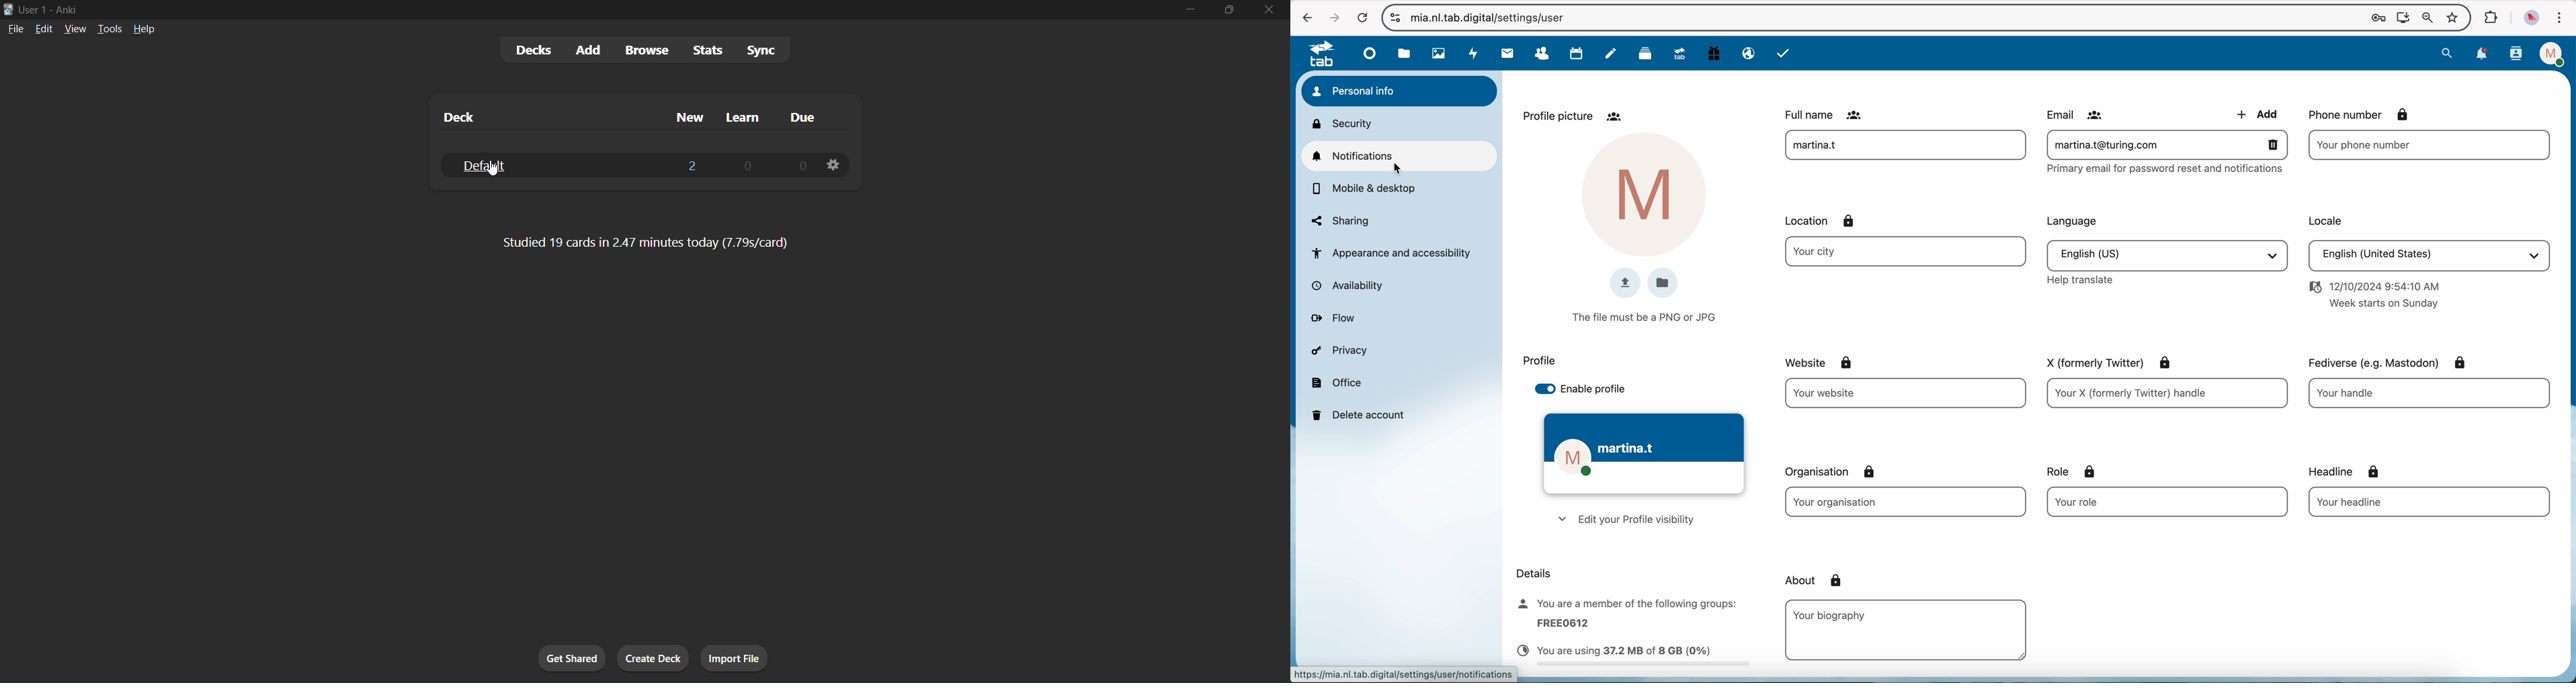 The image size is (2576, 700). I want to click on availability, so click(1353, 286).